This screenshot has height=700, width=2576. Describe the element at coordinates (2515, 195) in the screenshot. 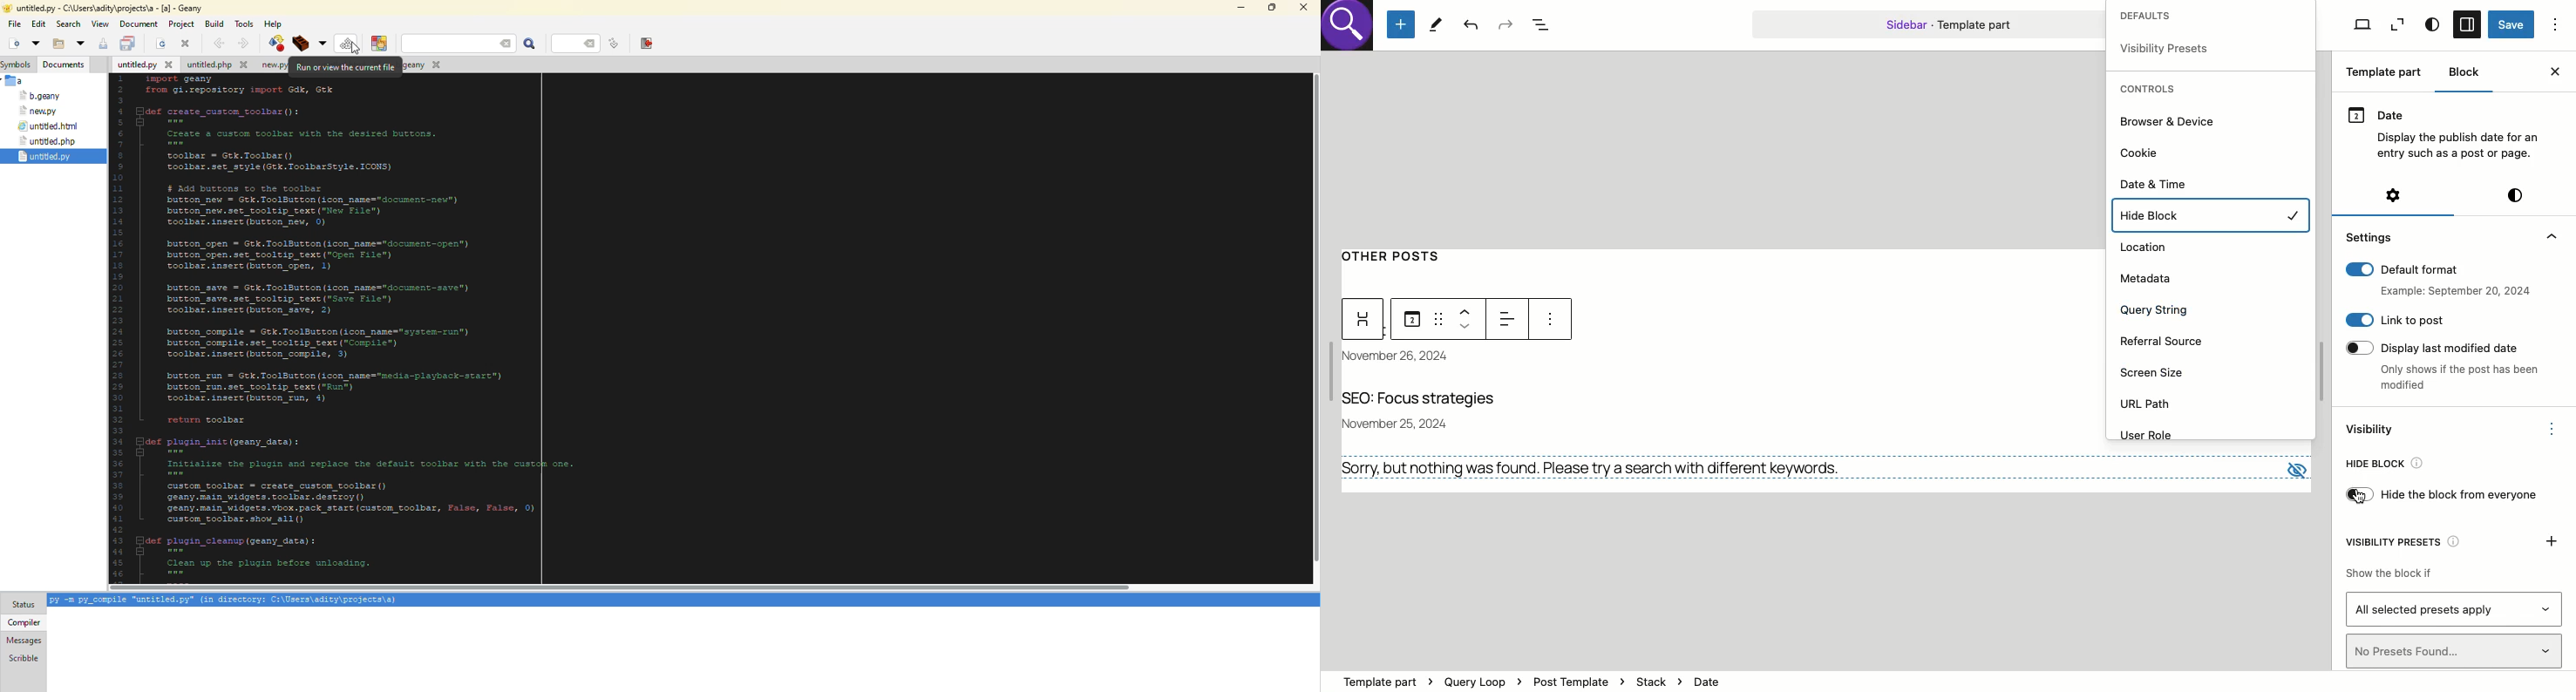

I see `Style` at that location.